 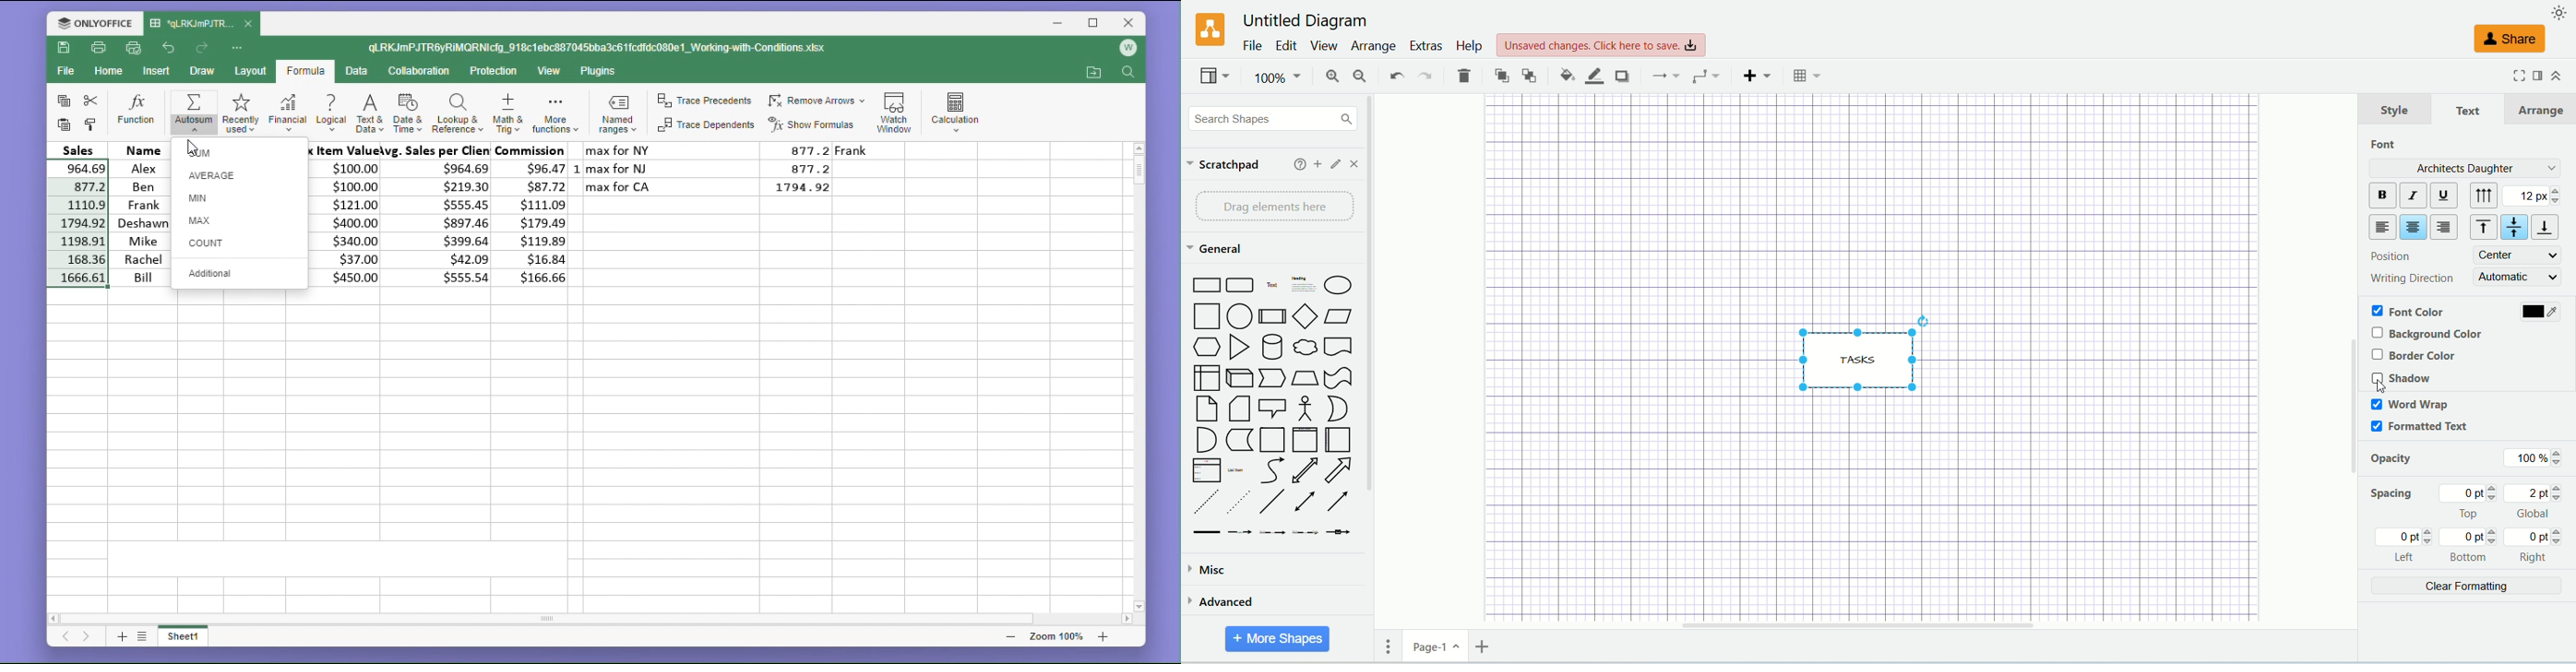 I want to click on underline, so click(x=2445, y=195).